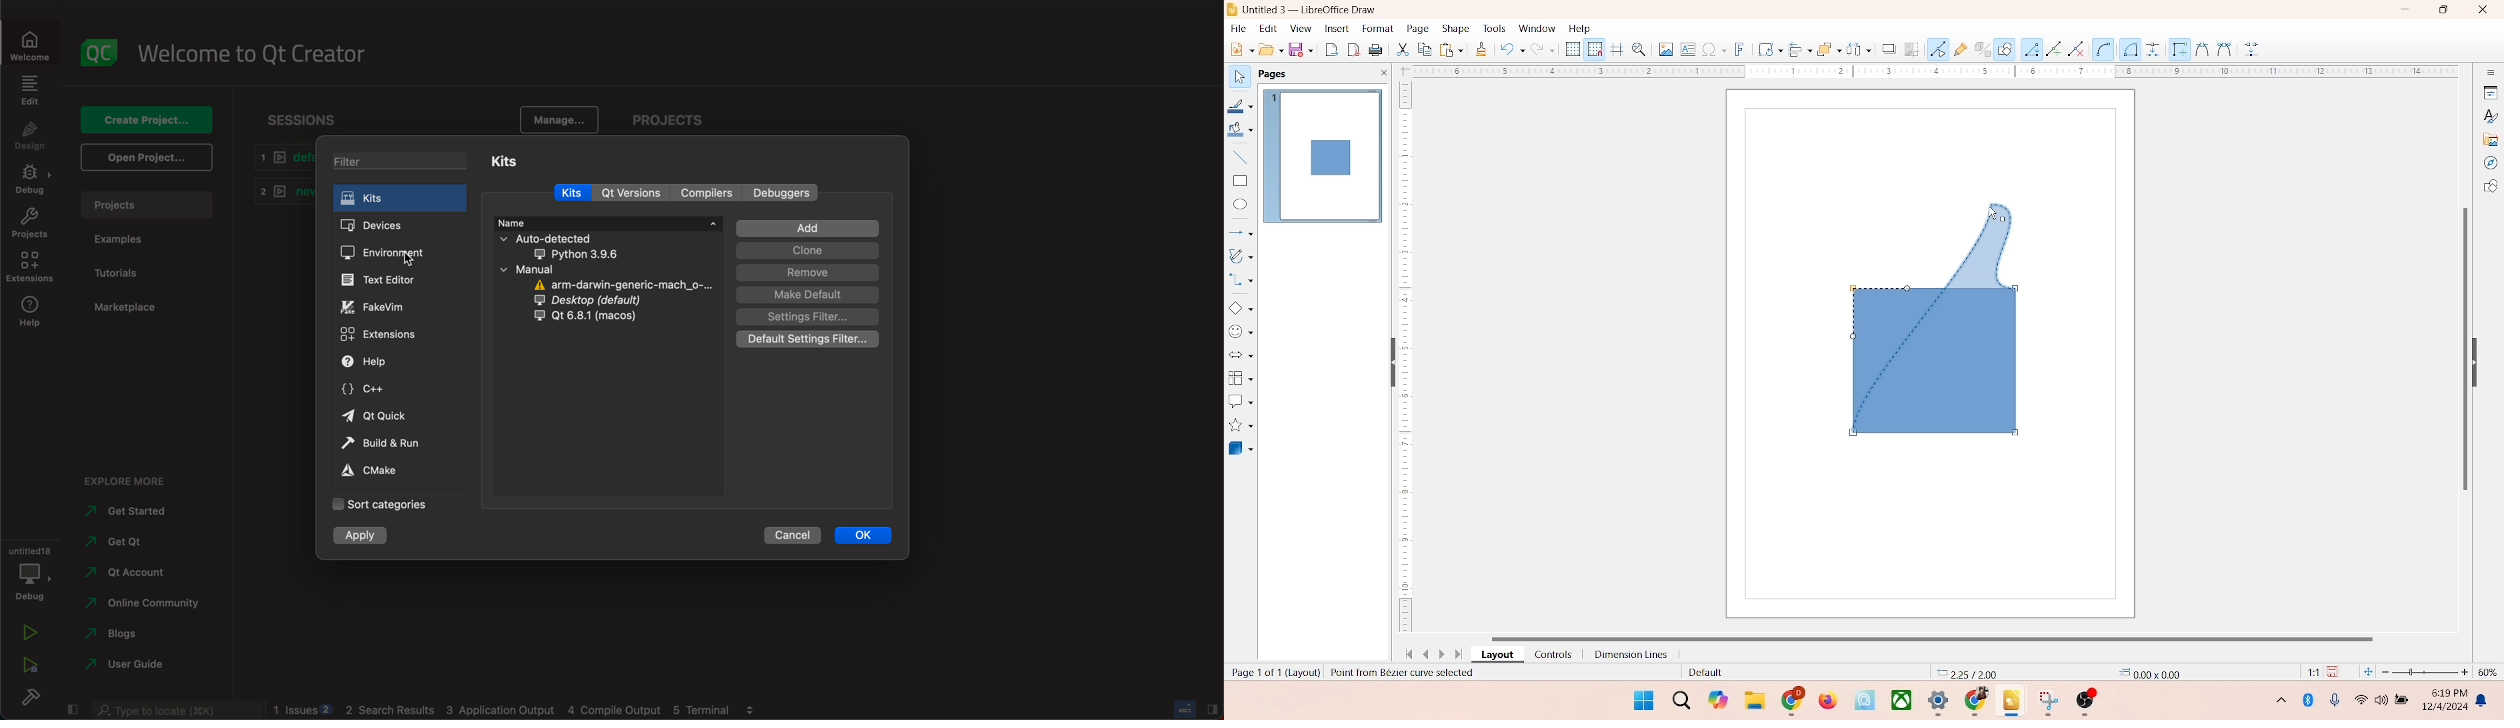  I want to click on kits, so click(398, 200).